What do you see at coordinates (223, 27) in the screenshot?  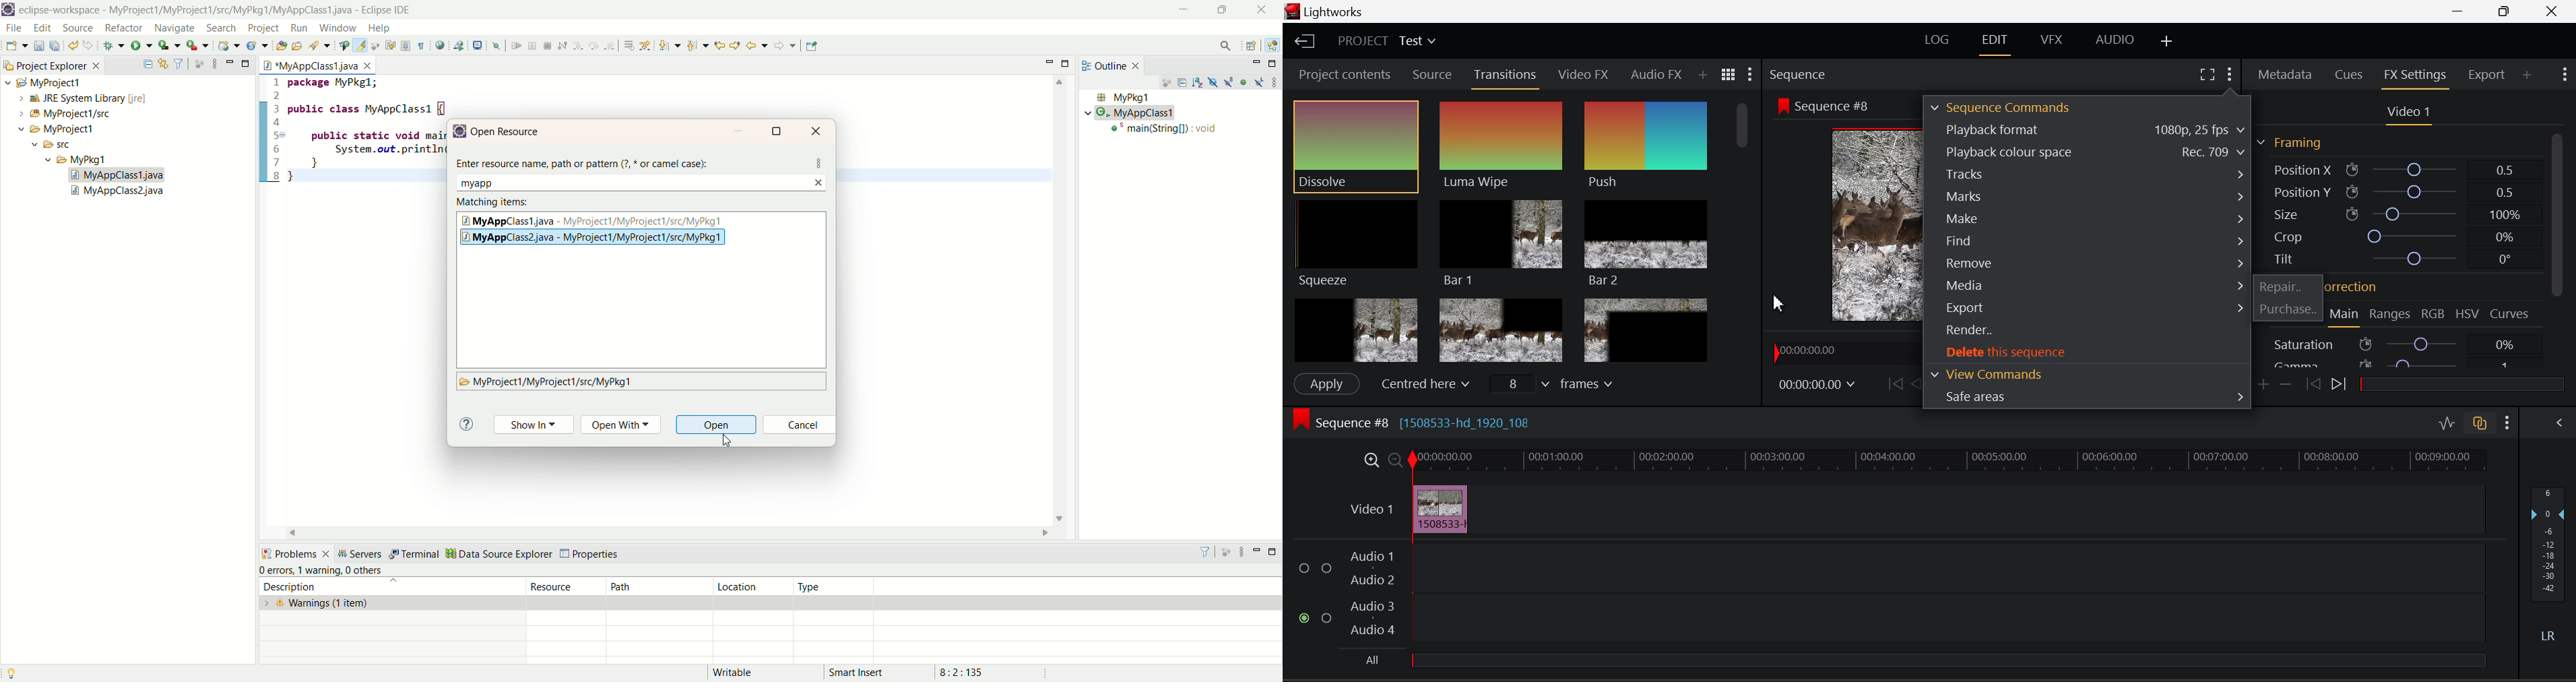 I see `search` at bounding box center [223, 27].